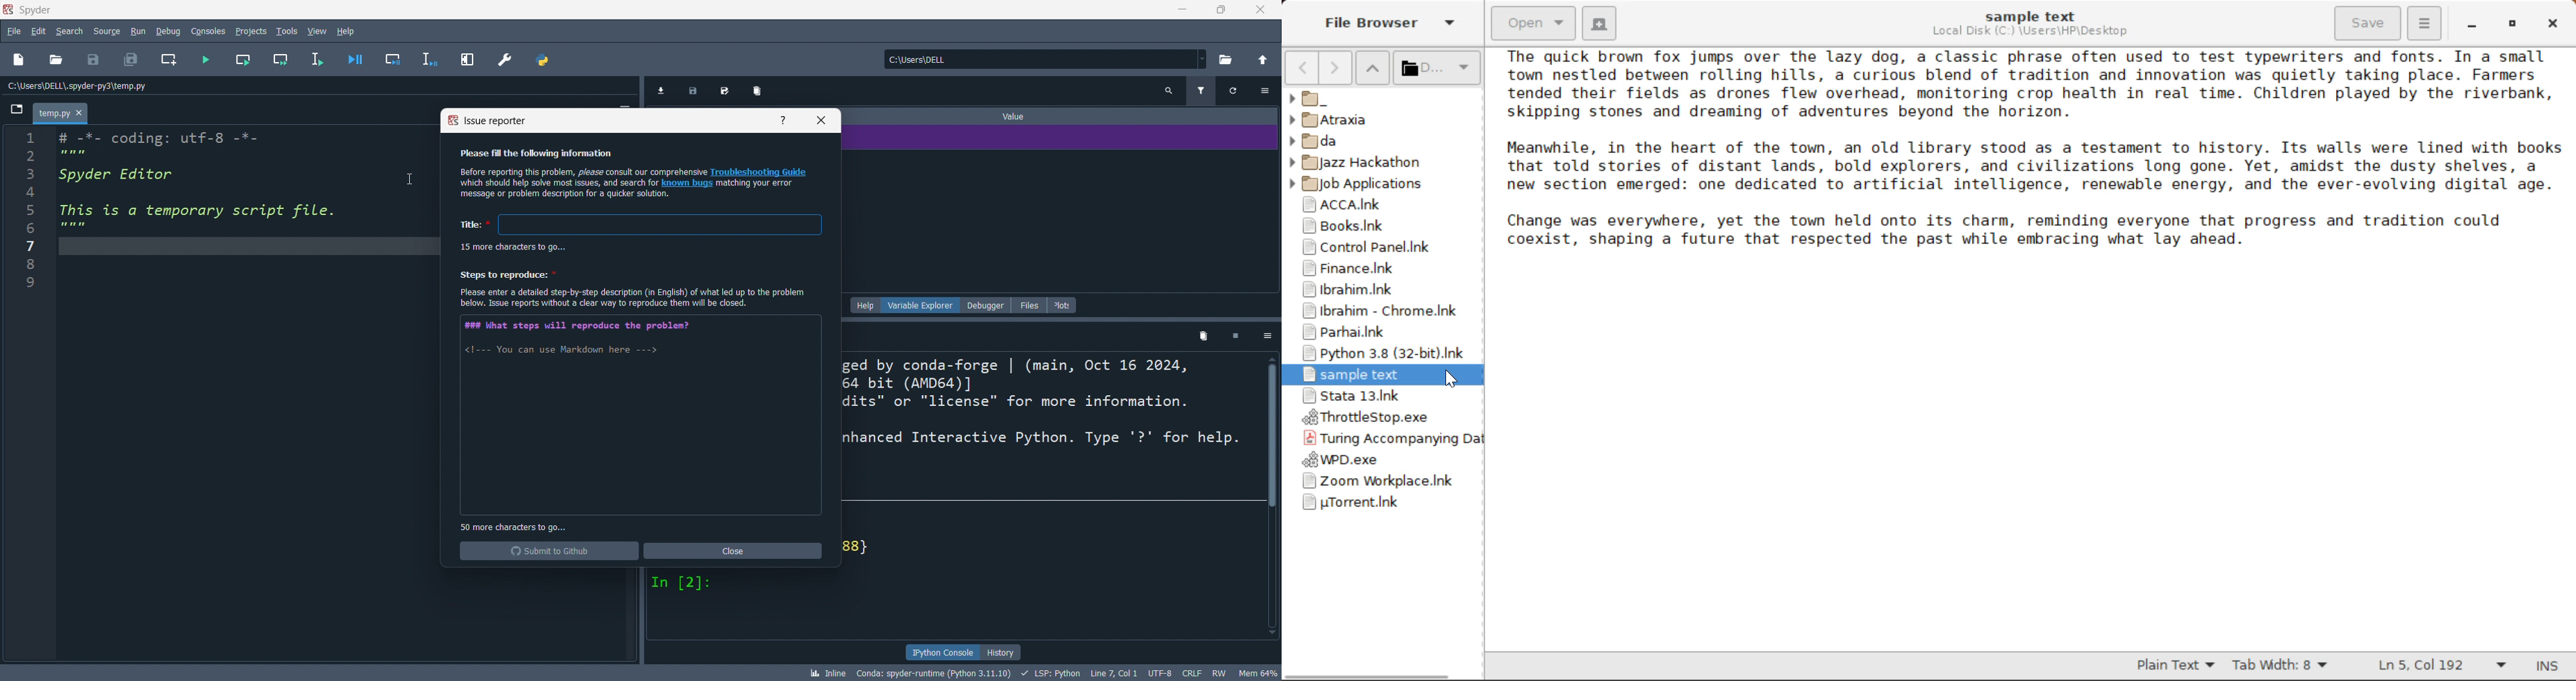 The width and height of the screenshot is (2576, 700). Describe the element at coordinates (136, 31) in the screenshot. I see `run` at that location.